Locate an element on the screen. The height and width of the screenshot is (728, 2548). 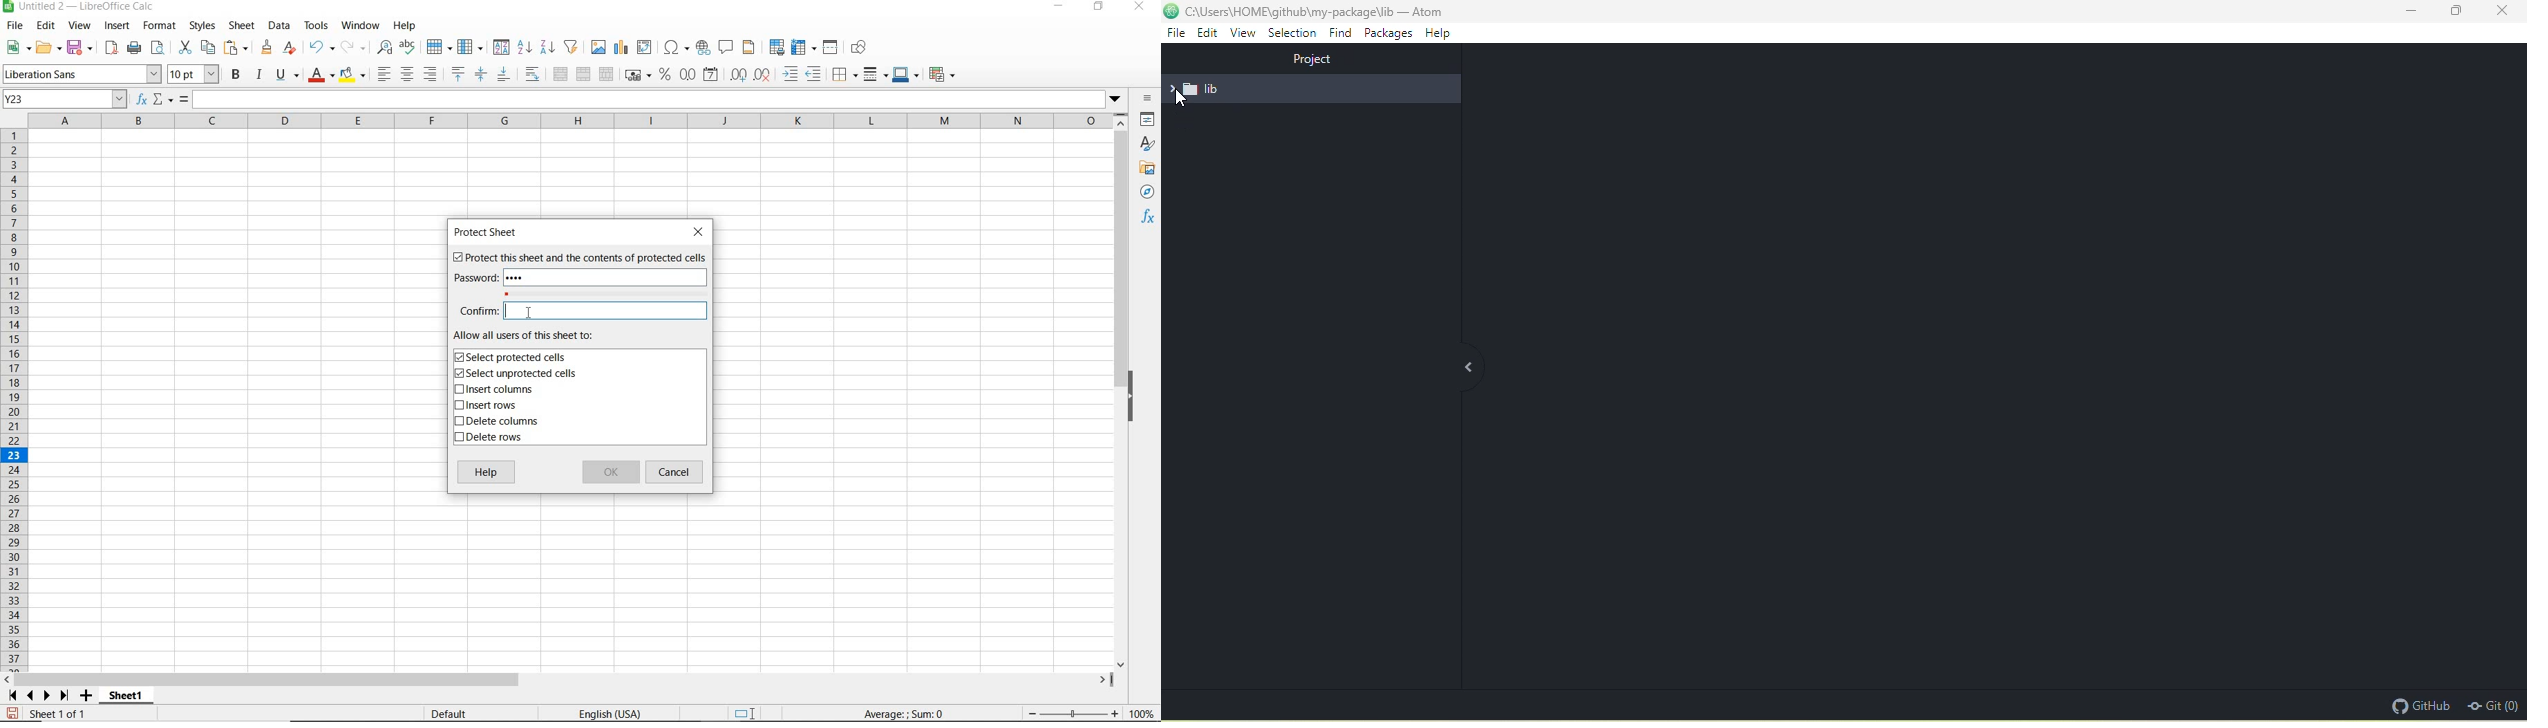
FILE is located at coordinates (13, 26).